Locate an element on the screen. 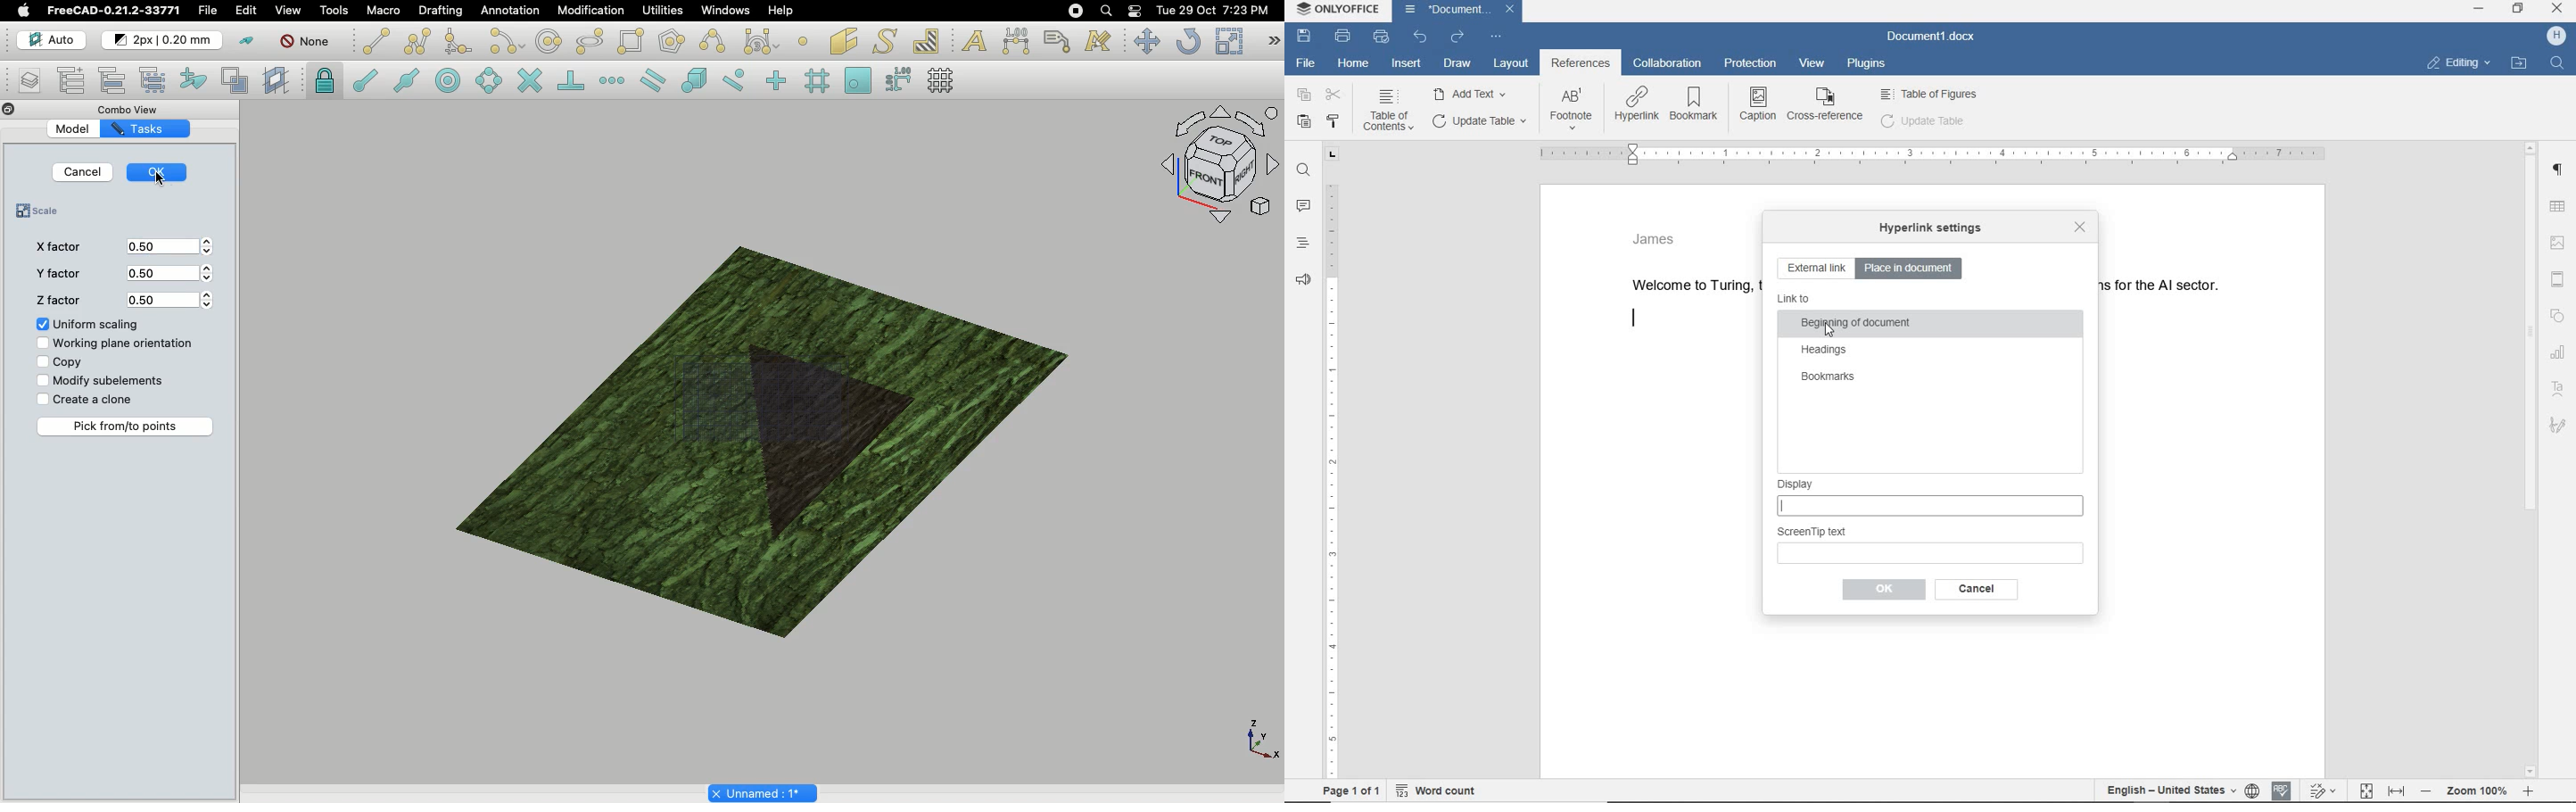  paste is located at coordinates (1304, 121).